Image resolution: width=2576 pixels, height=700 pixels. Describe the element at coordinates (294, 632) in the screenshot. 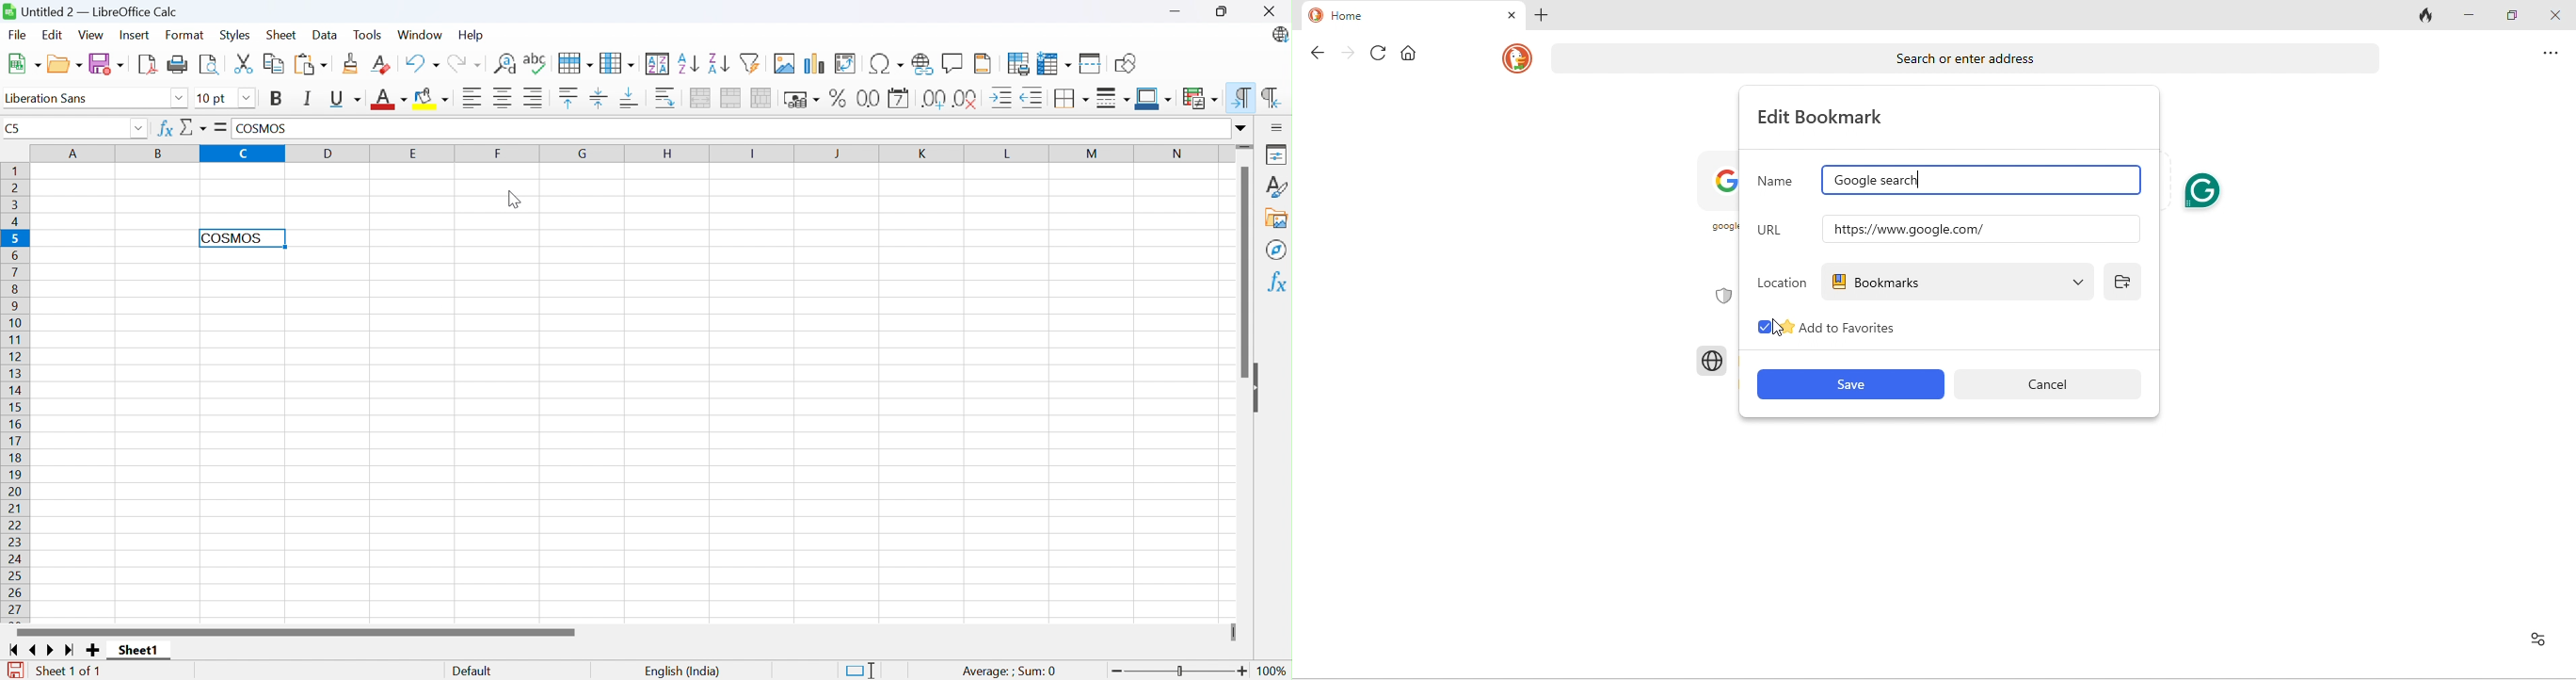

I see `Scroll bar` at that location.